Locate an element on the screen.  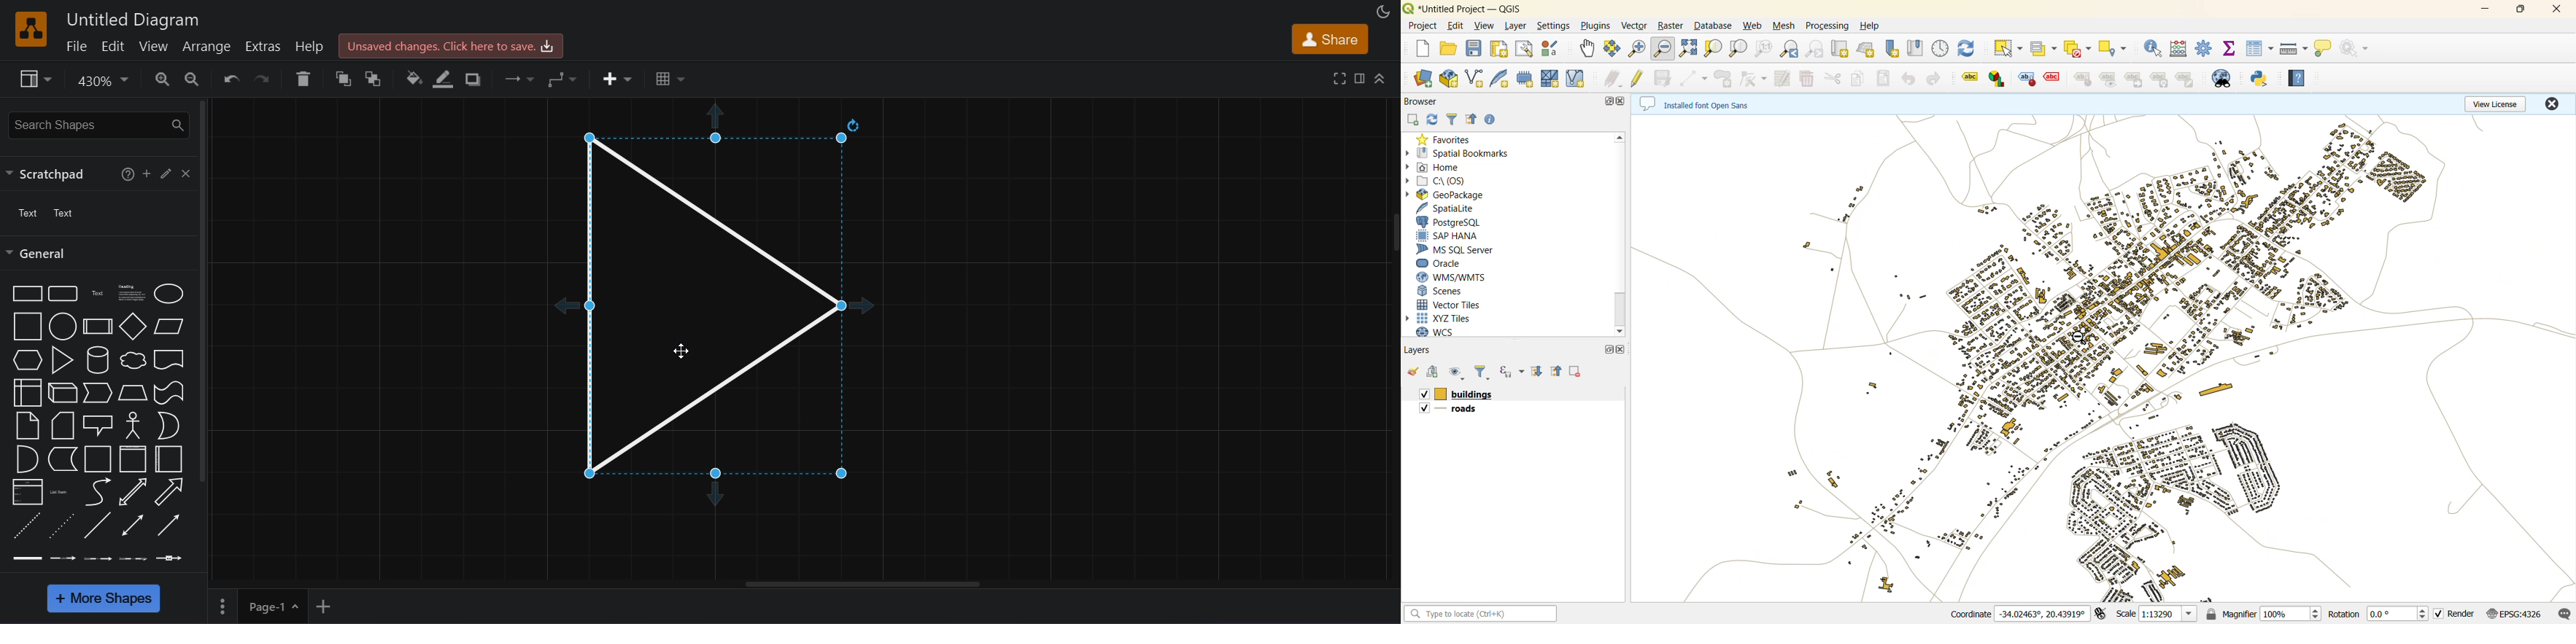
new spatialite layer is located at coordinates (1502, 80).